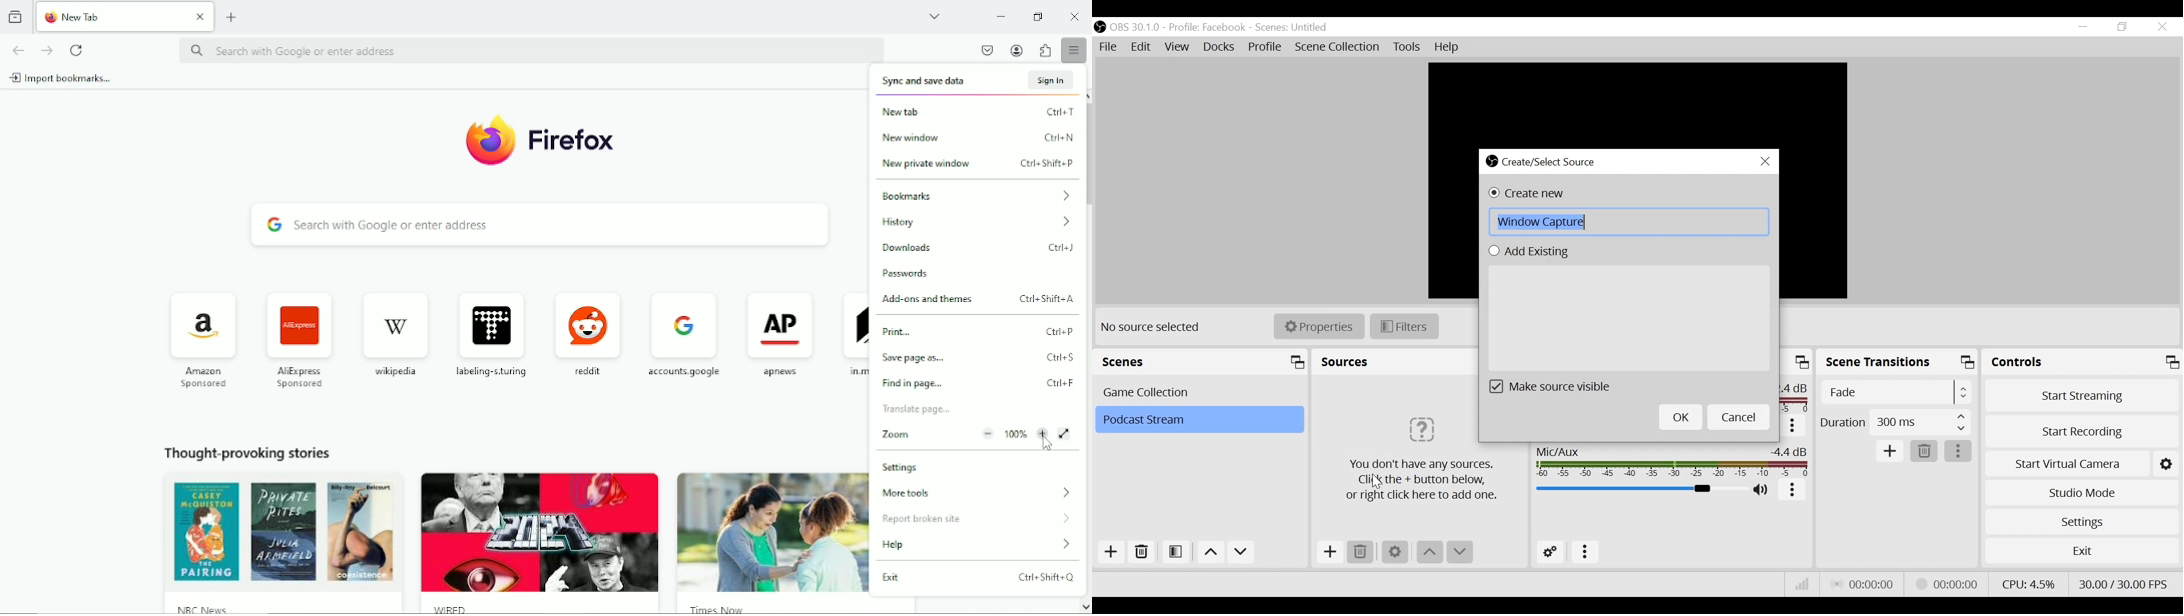 This screenshot has height=616, width=2184. I want to click on Image, so click(1423, 430).